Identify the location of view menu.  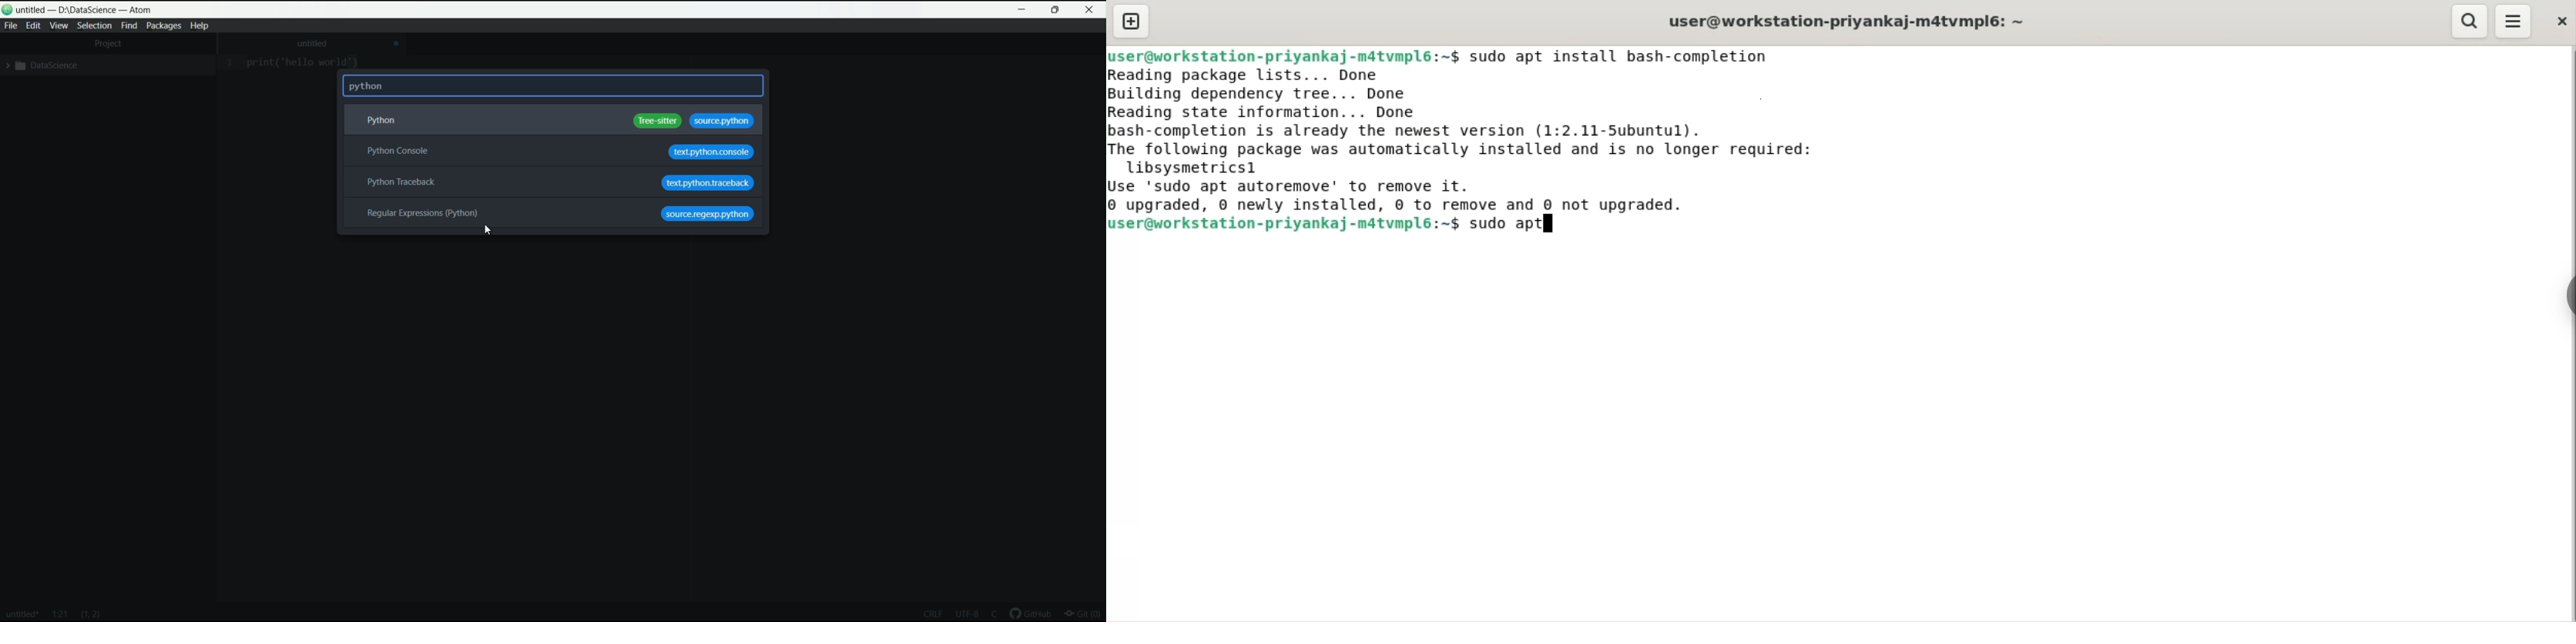
(58, 26).